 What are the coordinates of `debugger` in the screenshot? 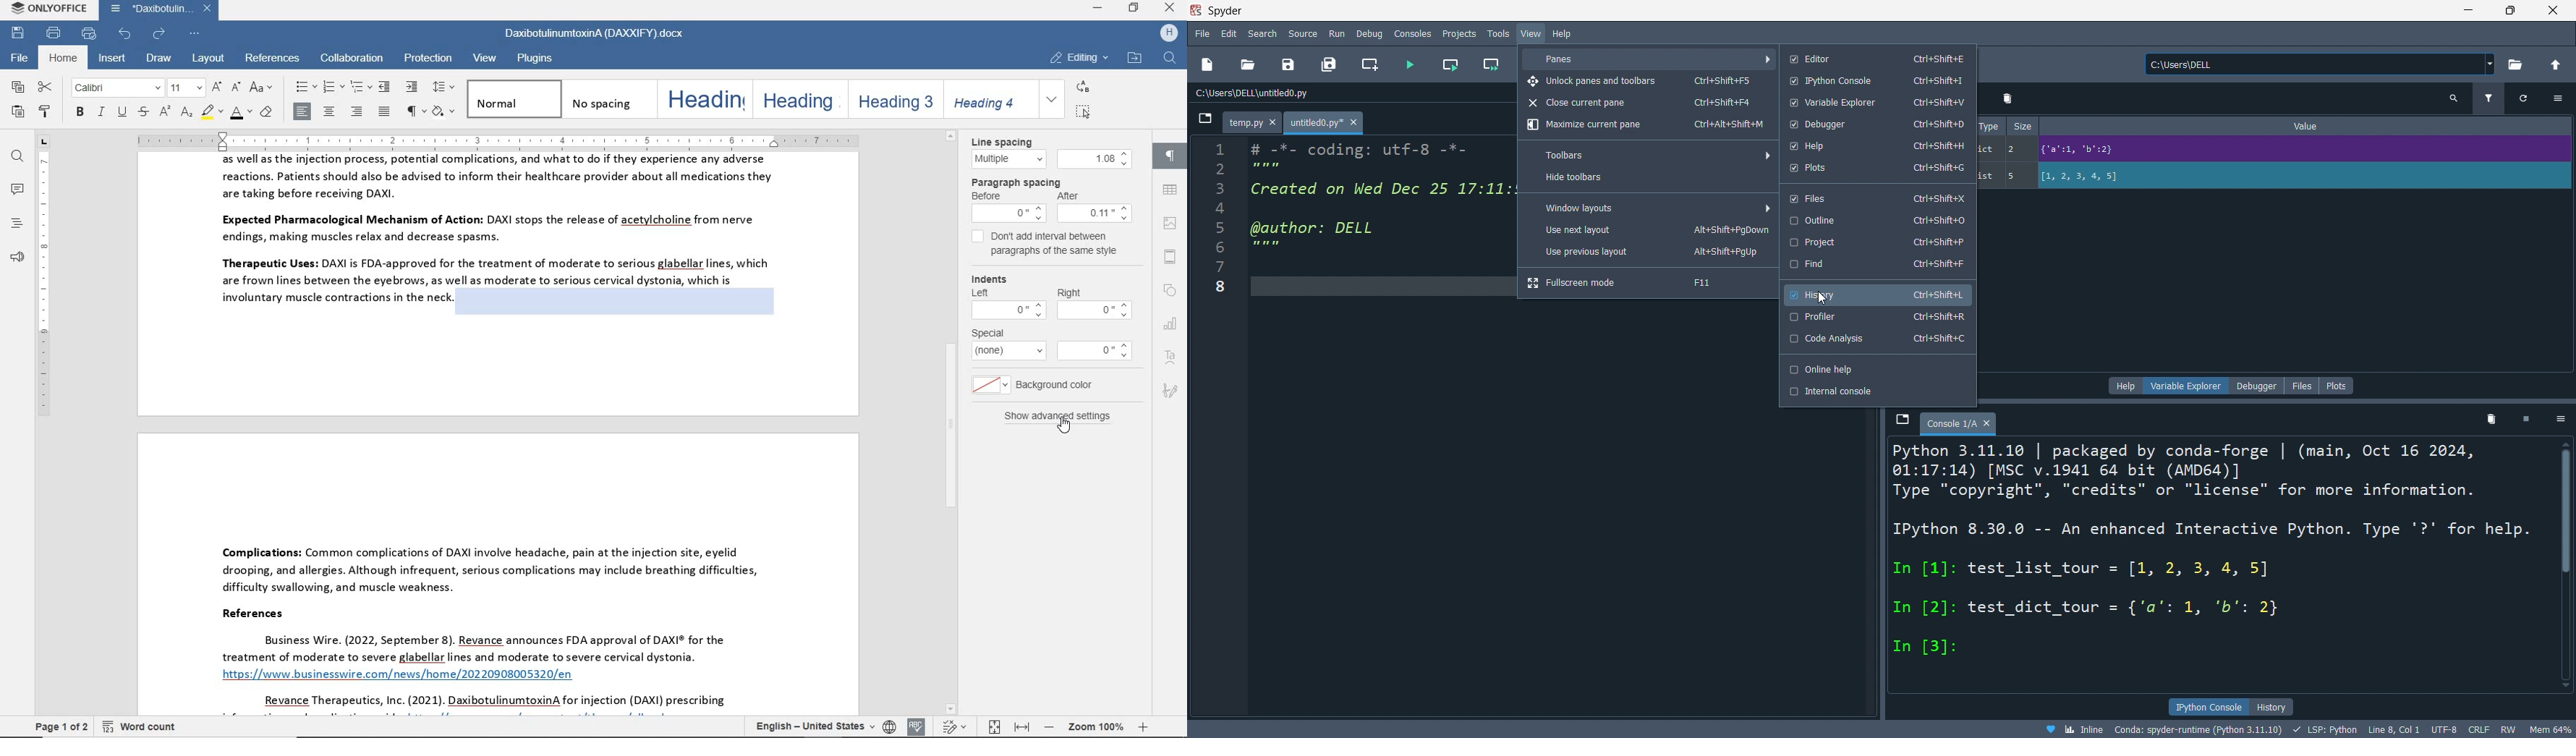 It's located at (2256, 386).